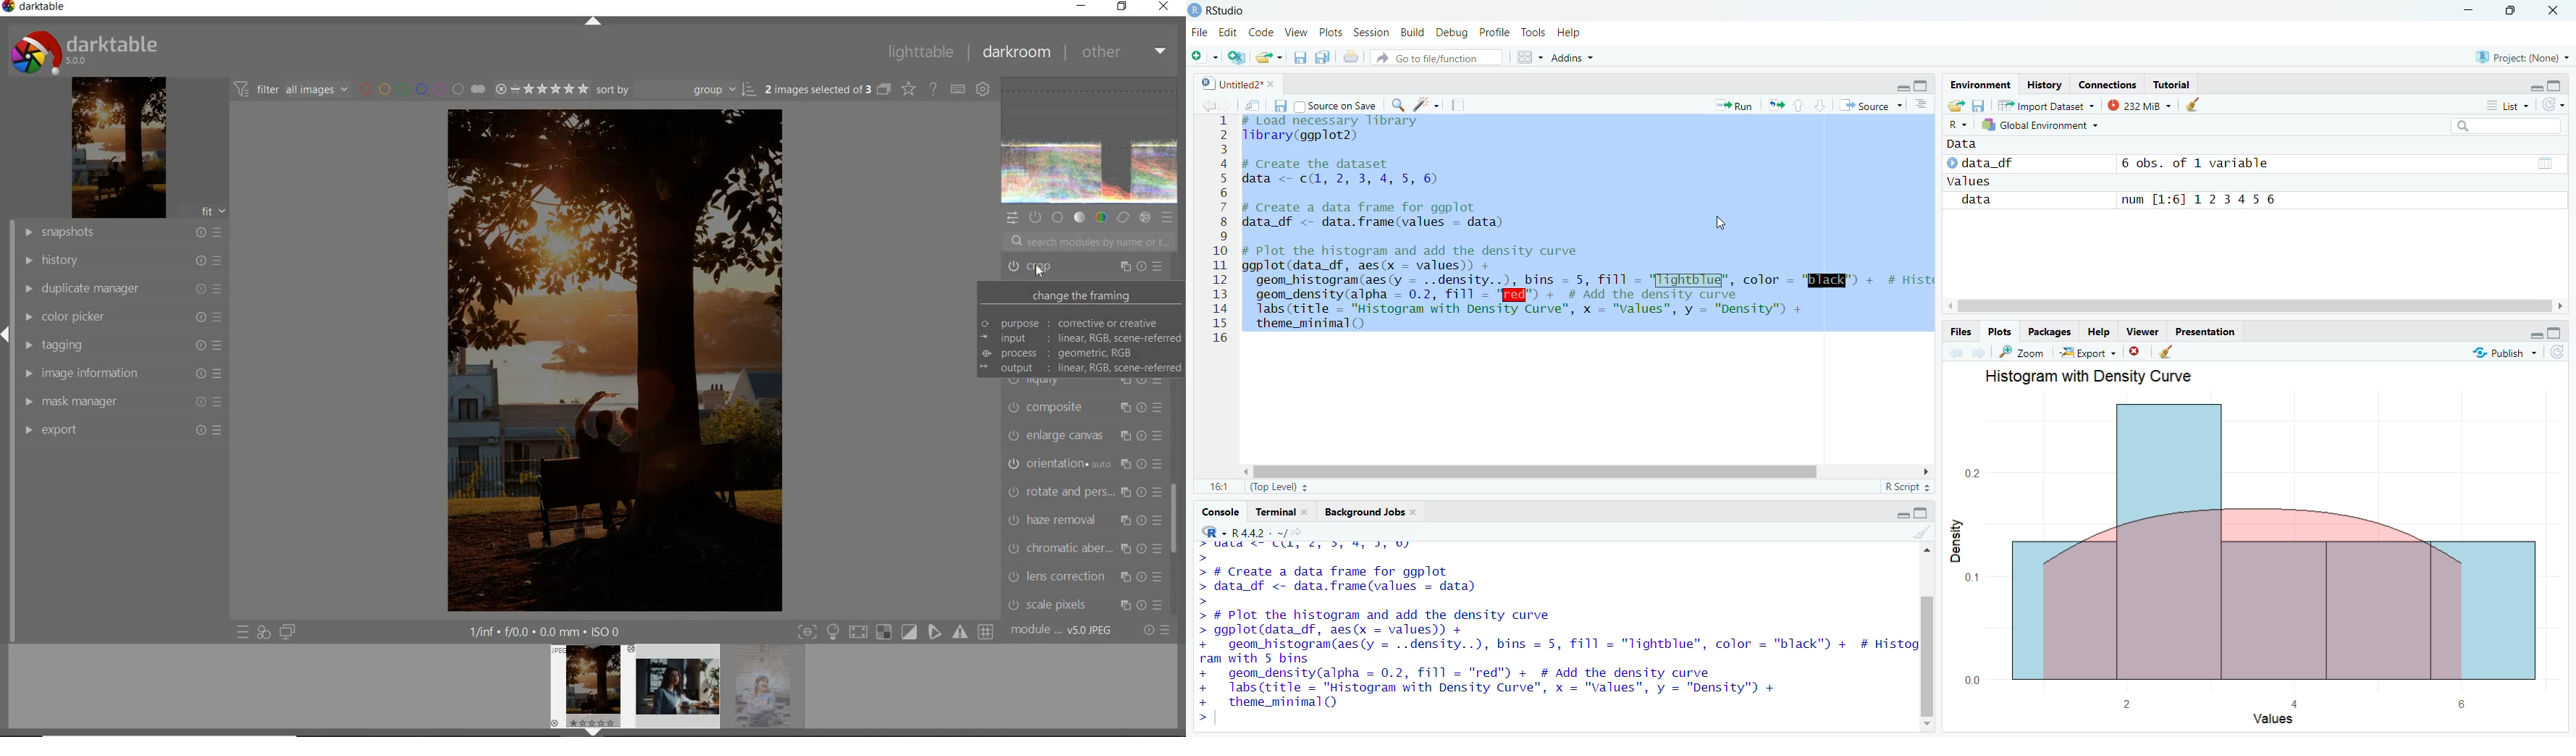 The width and height of the screenshot is (2576, 756). Describe the element at coordinates (1963, 125) in the screenshot. I see `R` at that location.